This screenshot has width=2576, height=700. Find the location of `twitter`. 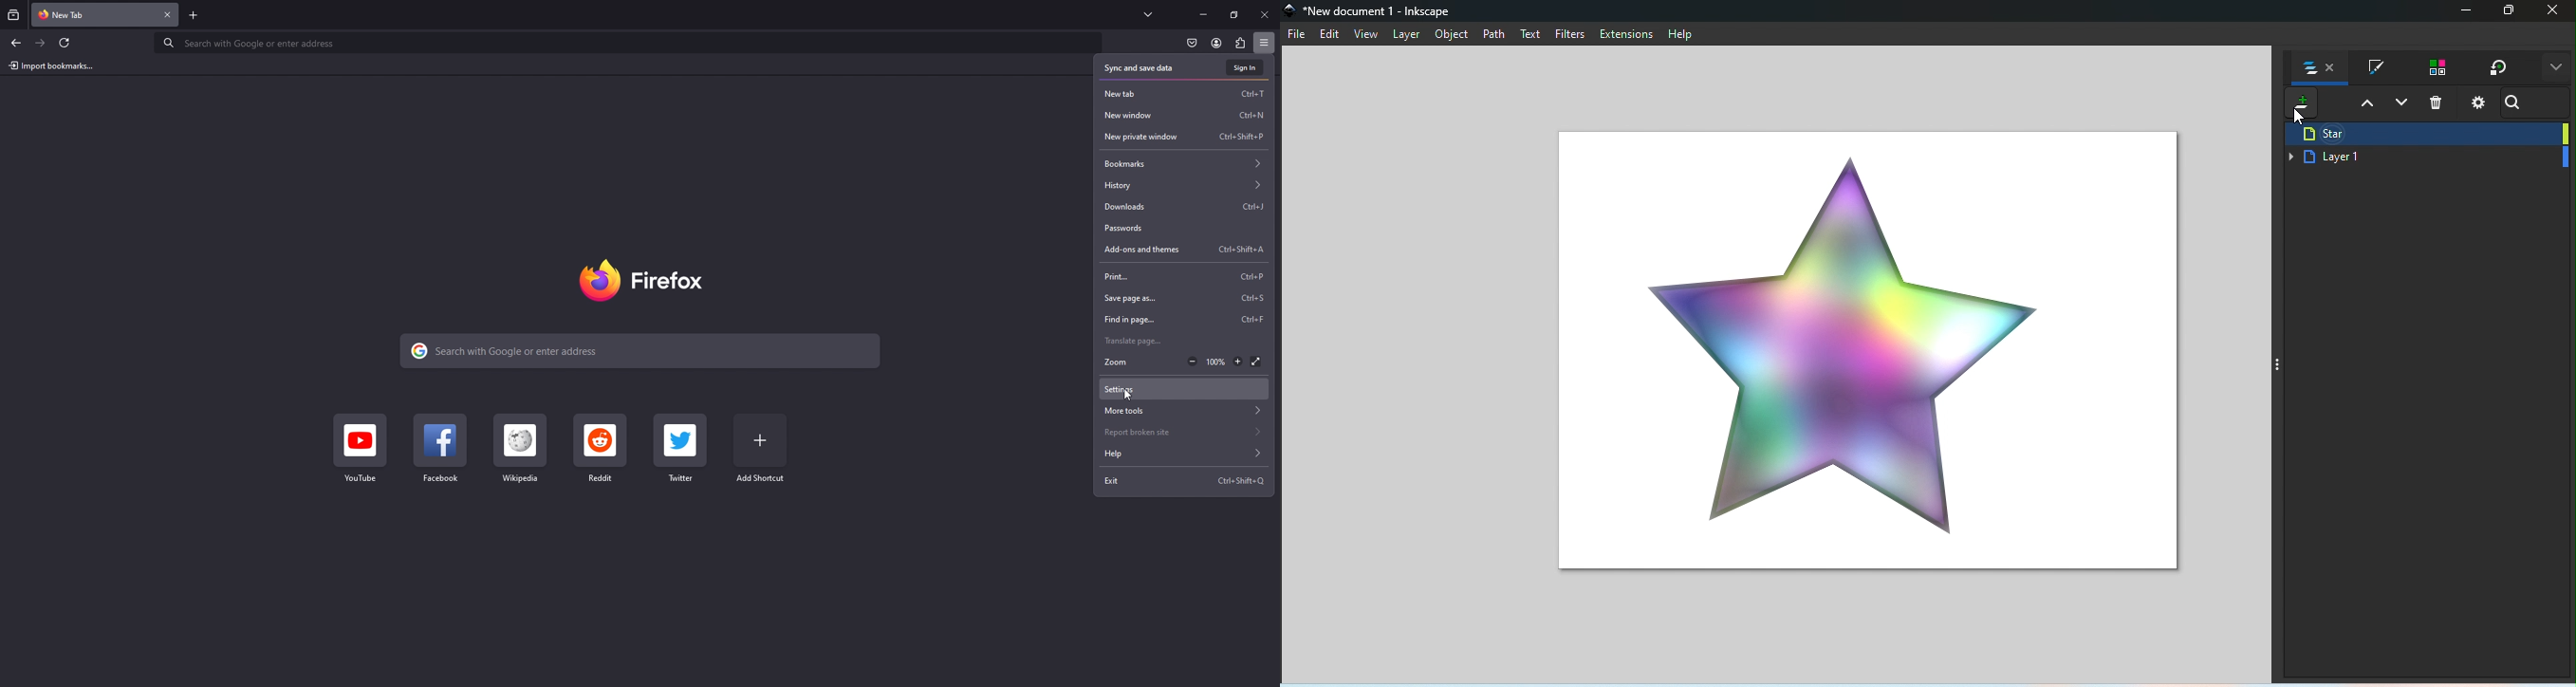

twitter is located at coordinates (682, 448).